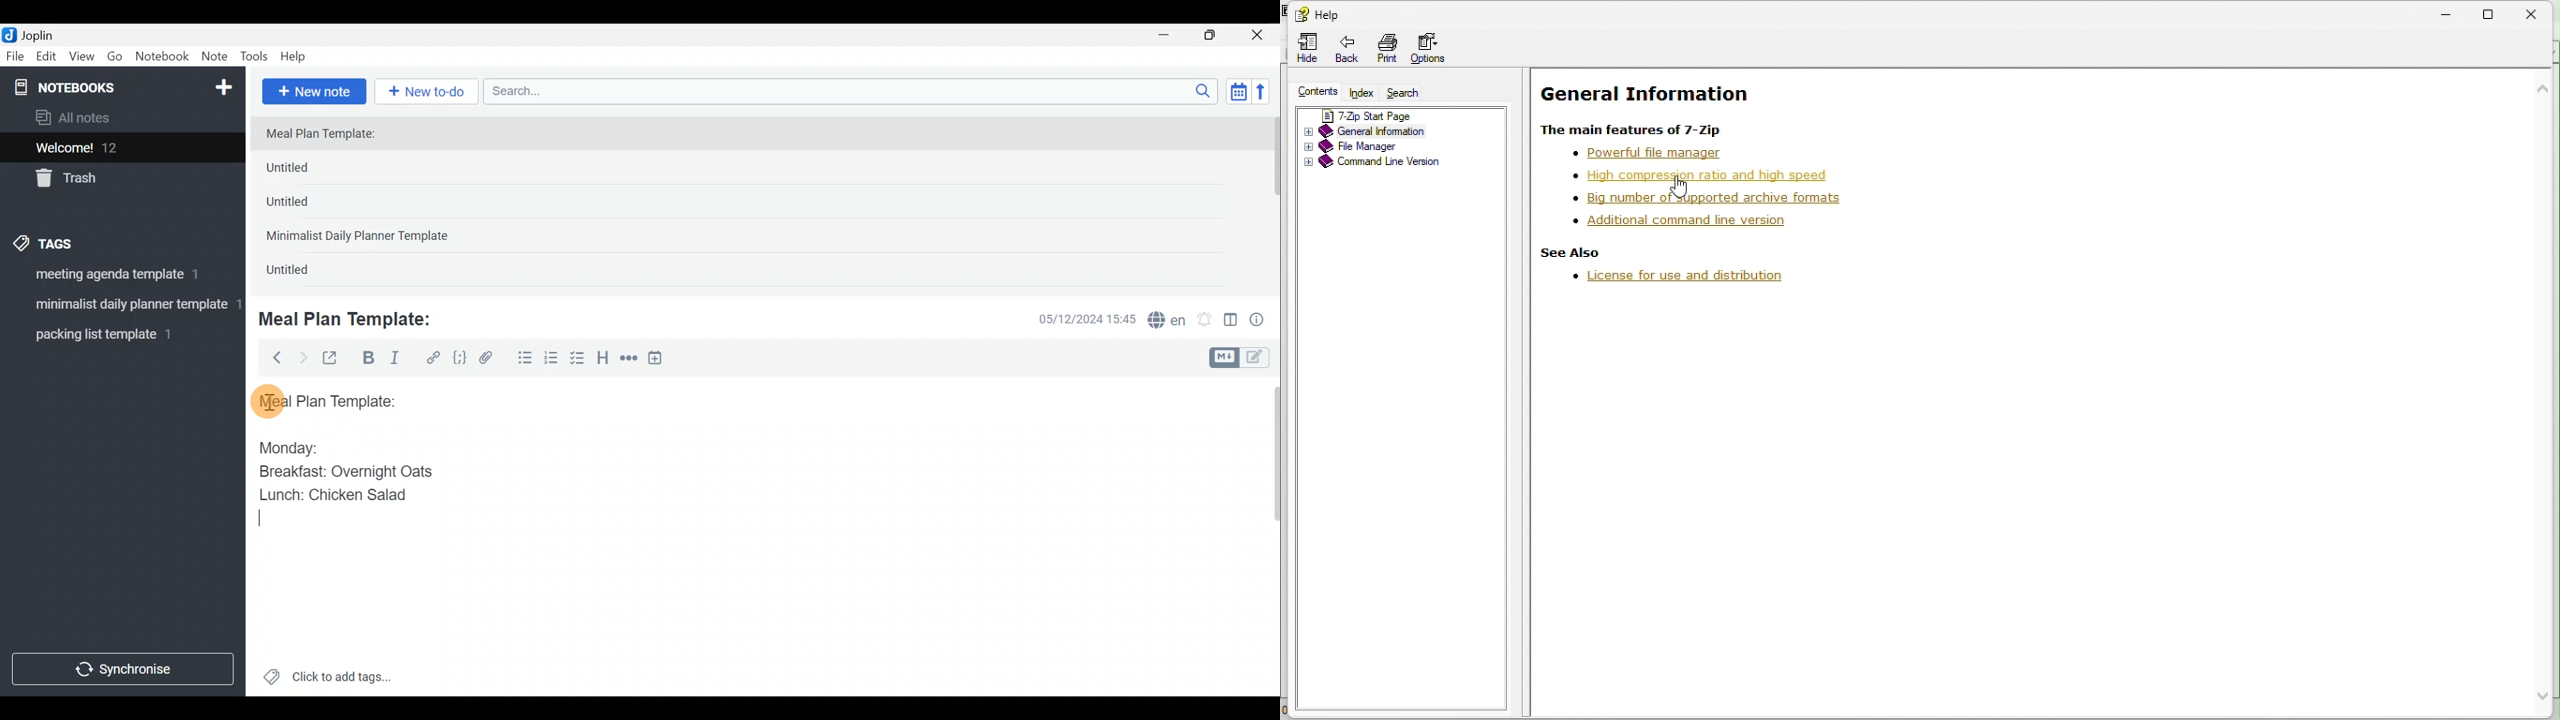  I want to click on cursor, so click(267, 401).